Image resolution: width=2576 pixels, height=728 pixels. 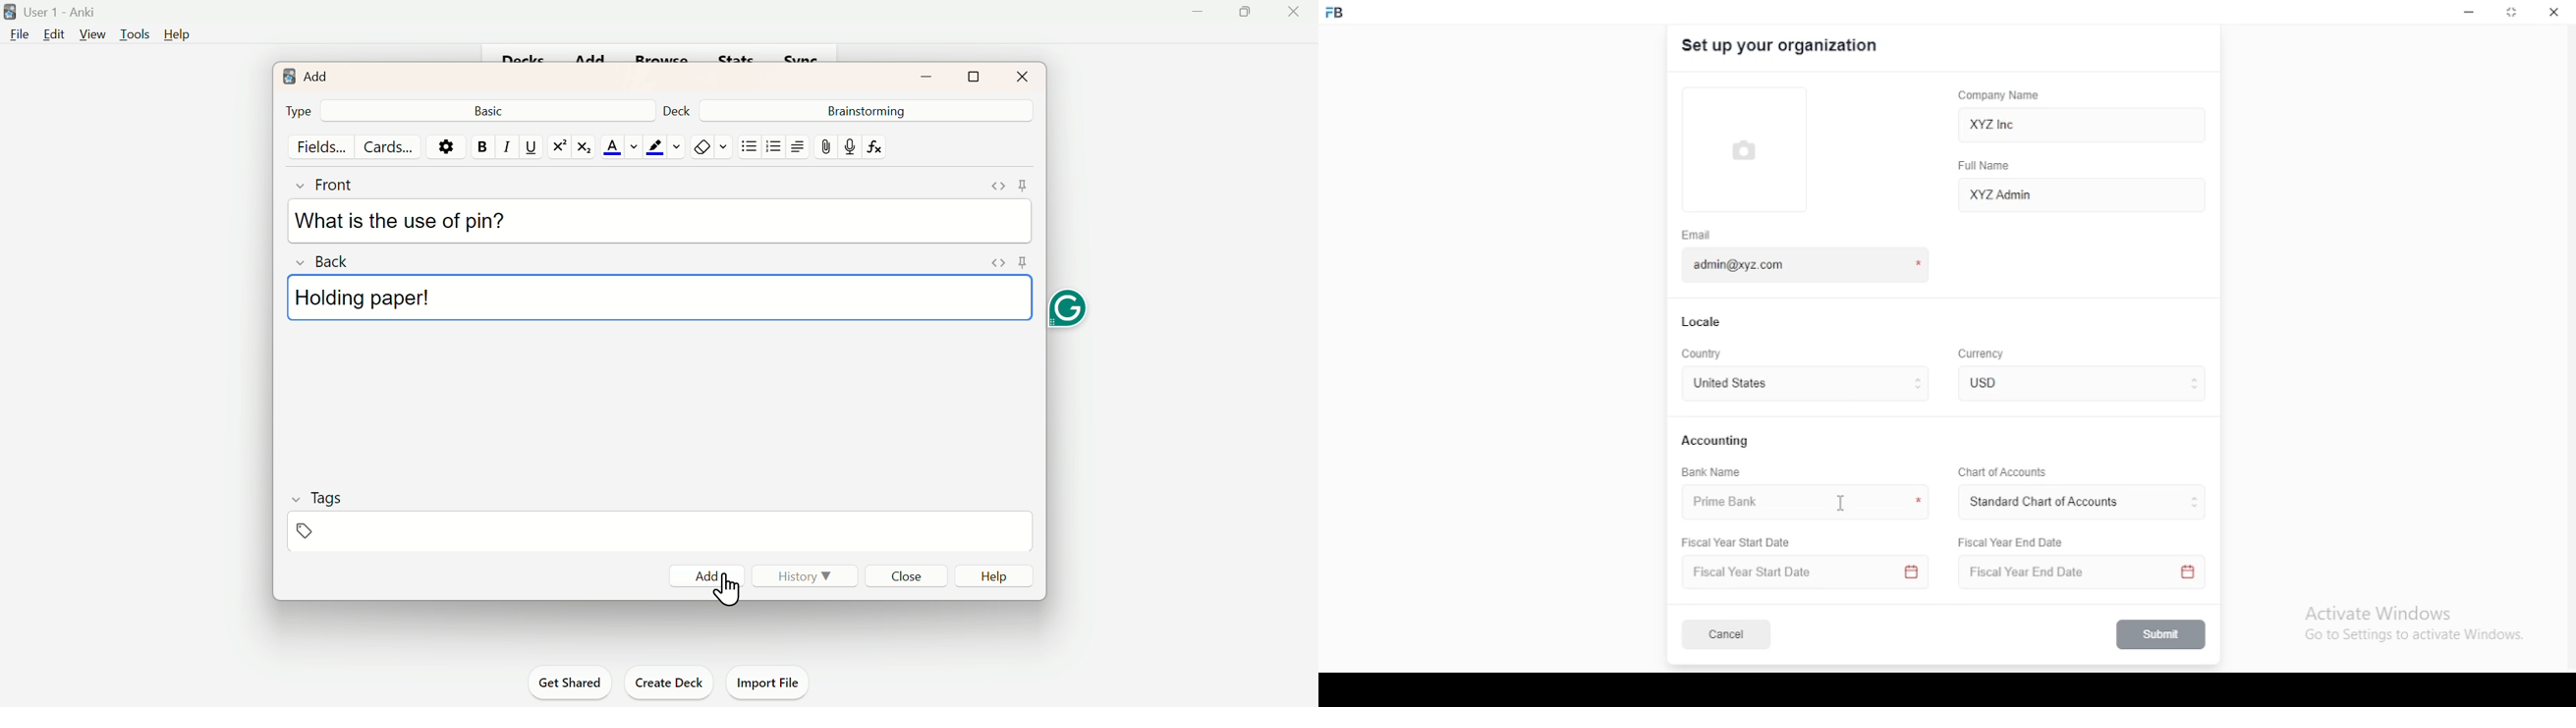 I want to click on mic, so click(x=849, y=146).